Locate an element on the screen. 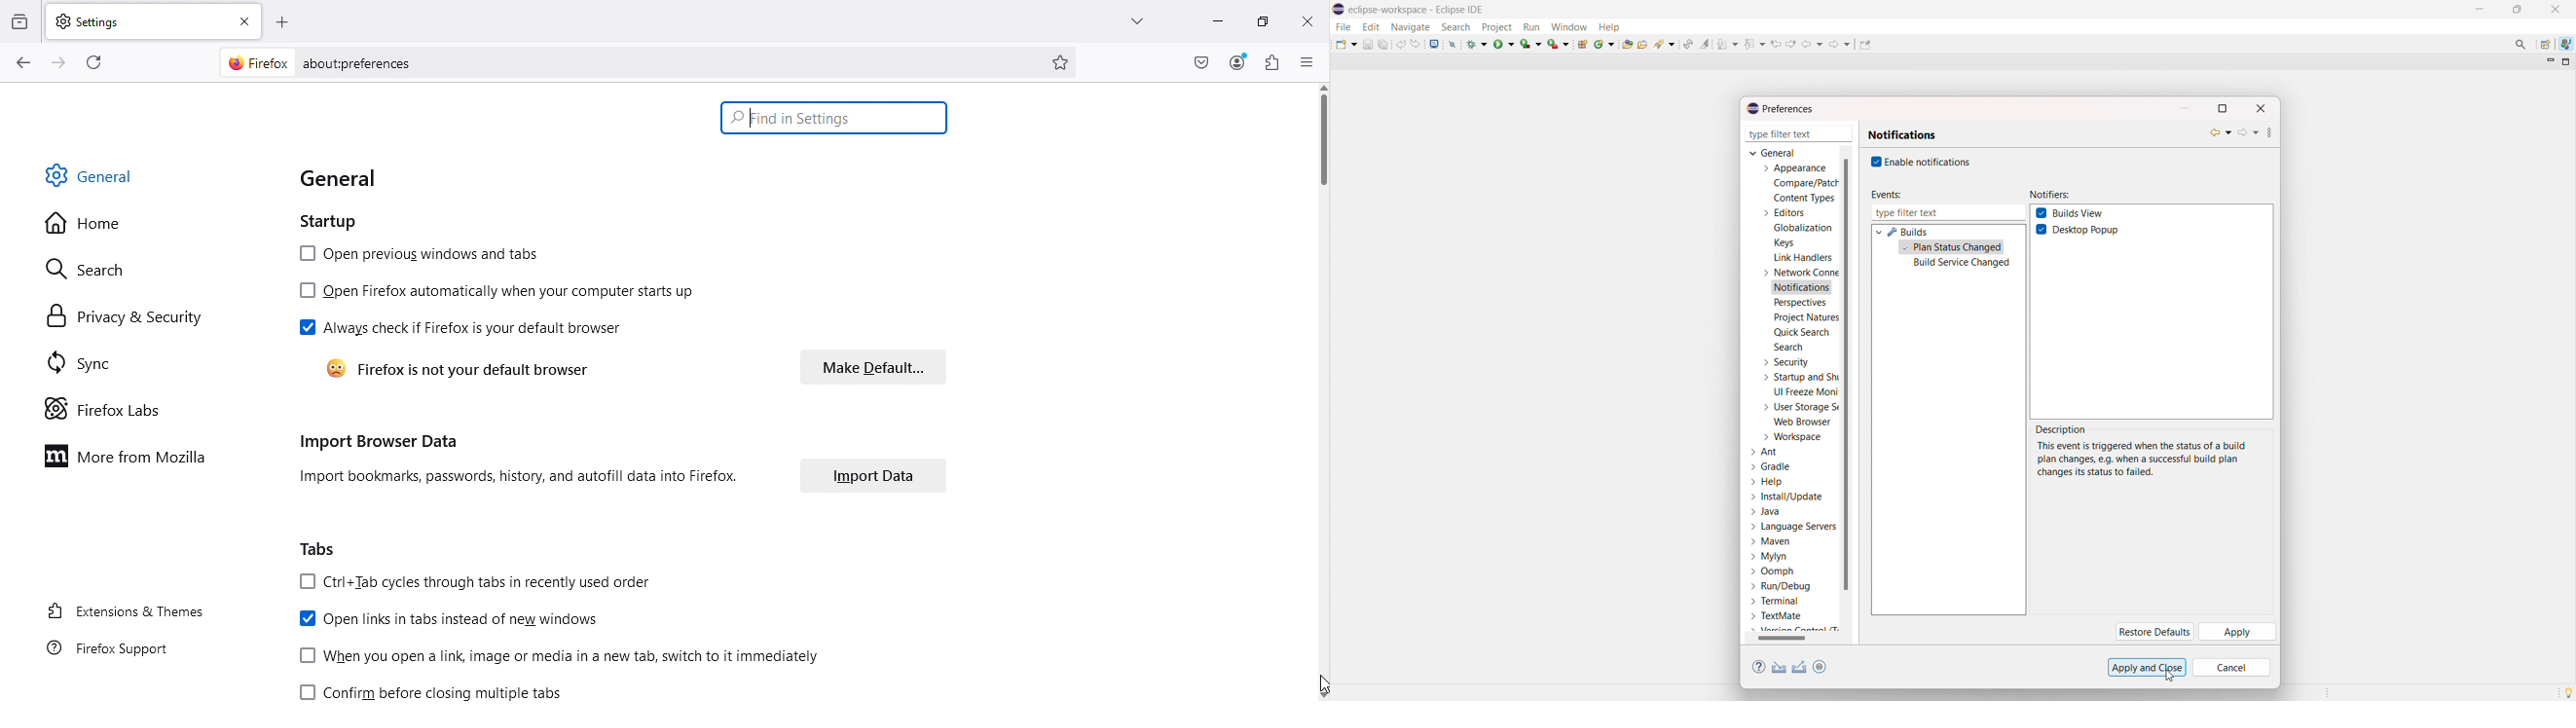 The image size is (2576, 728). terminal is located at coordinates (1776, 602).